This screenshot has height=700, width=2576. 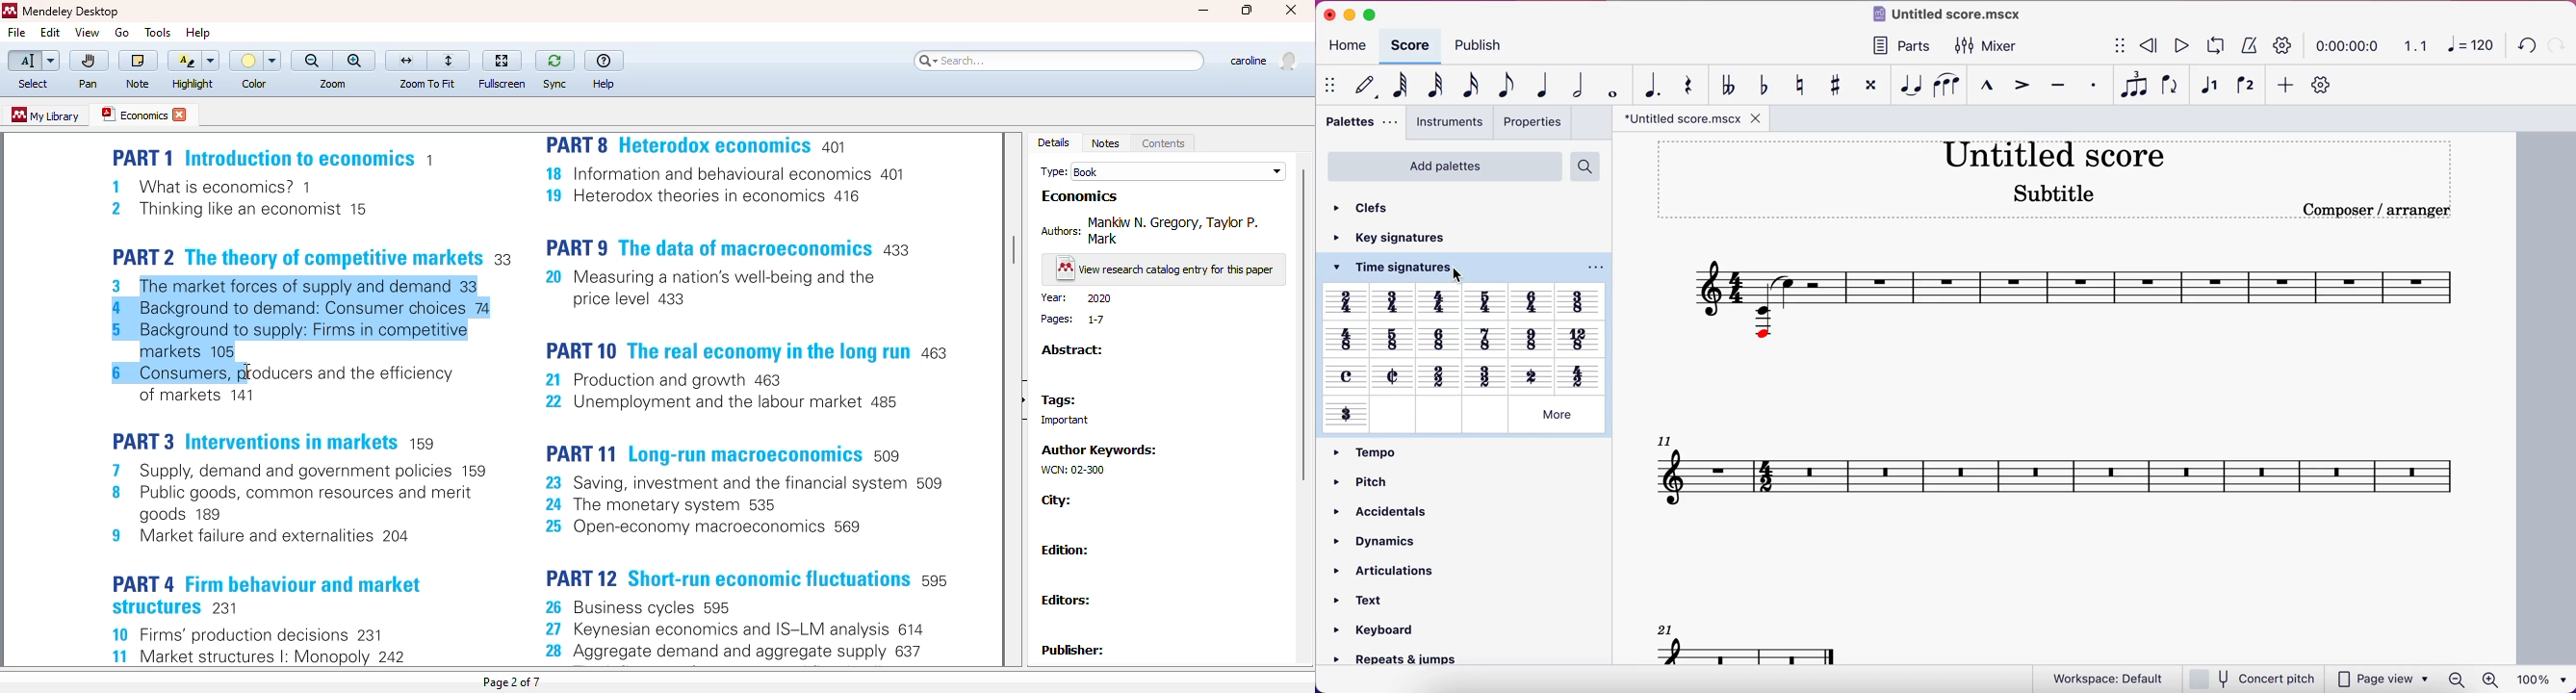 I want to click on vertical scroll bar, so click(x=1301, y=324).